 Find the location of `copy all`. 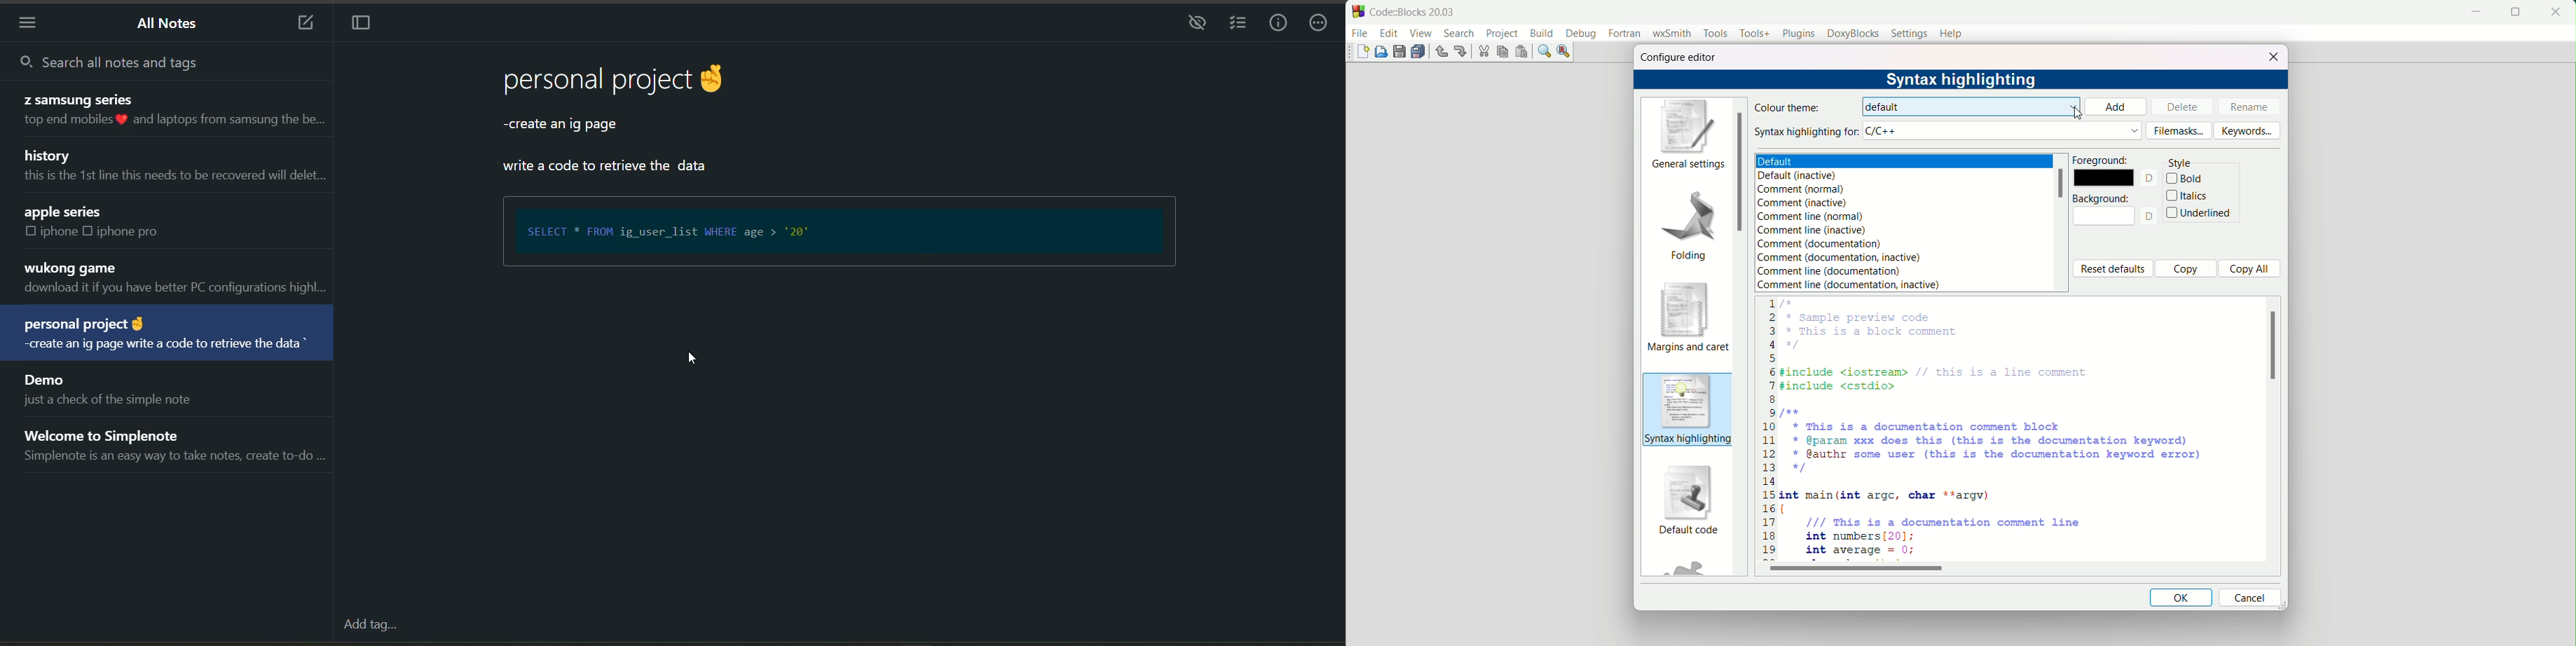

copy all is located at coordinates (2249, 269).